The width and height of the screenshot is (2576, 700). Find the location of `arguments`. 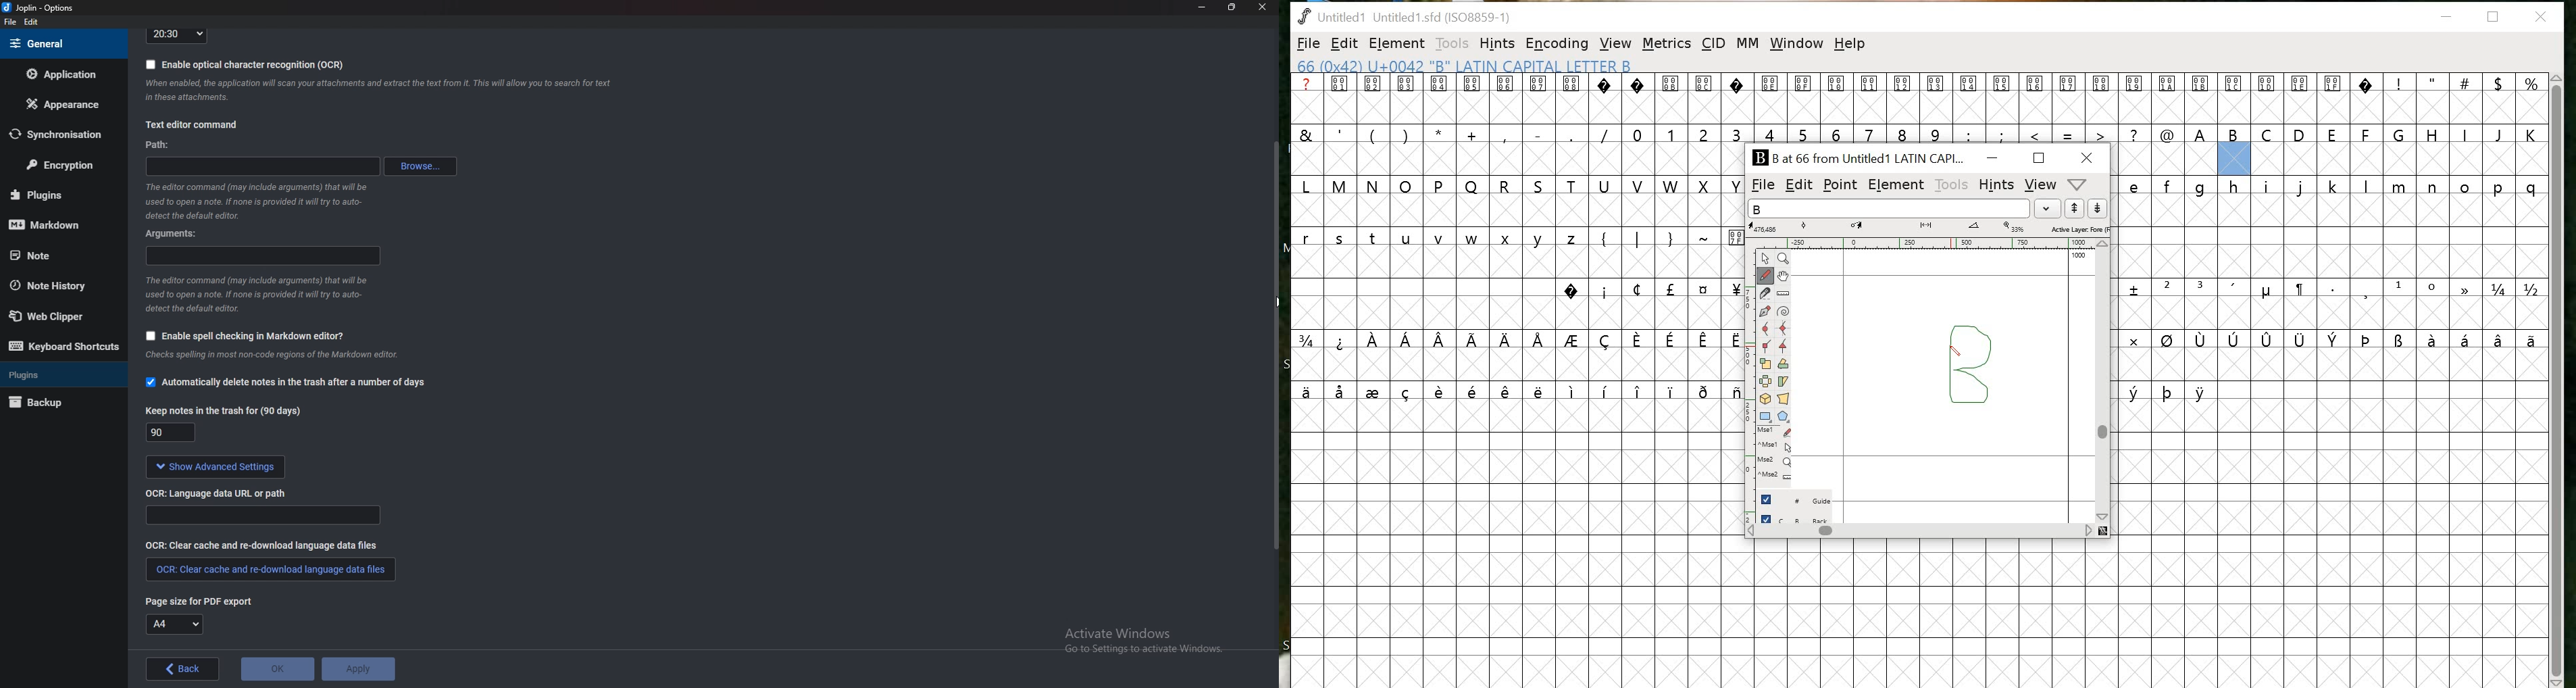

arguments is located at coordinates (265, 256).